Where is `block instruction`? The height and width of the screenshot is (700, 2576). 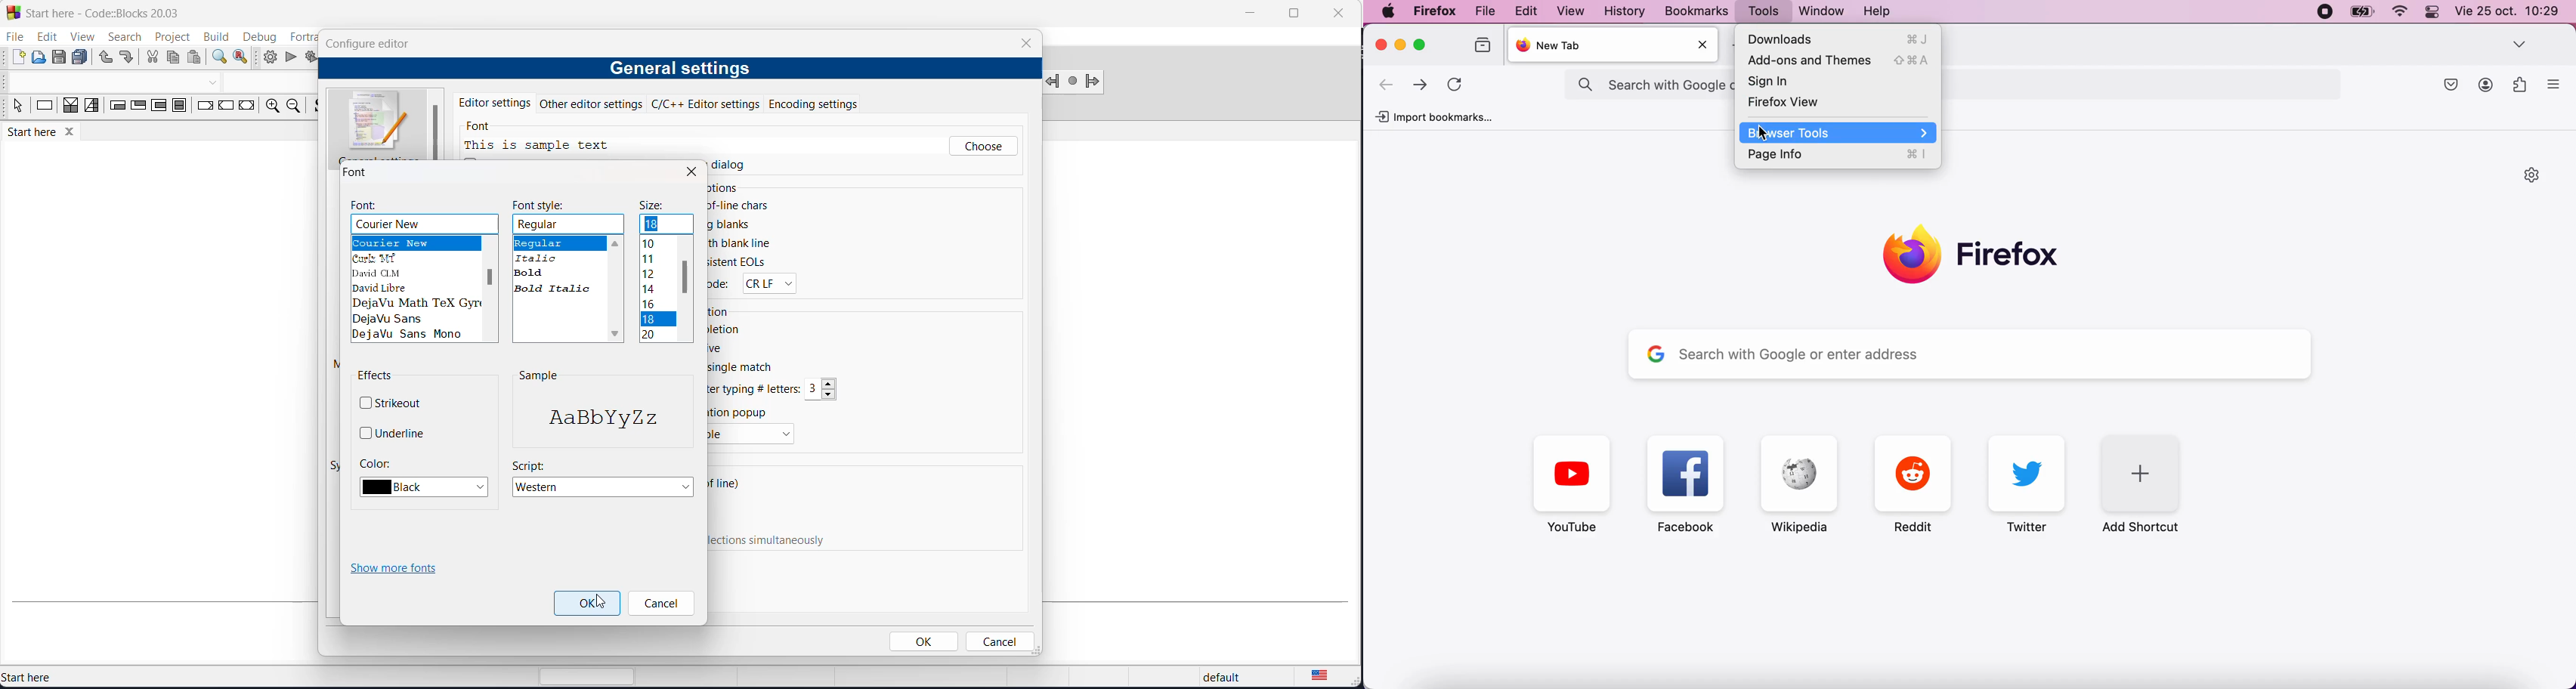 block instruction is located at coordinates (178, 107).